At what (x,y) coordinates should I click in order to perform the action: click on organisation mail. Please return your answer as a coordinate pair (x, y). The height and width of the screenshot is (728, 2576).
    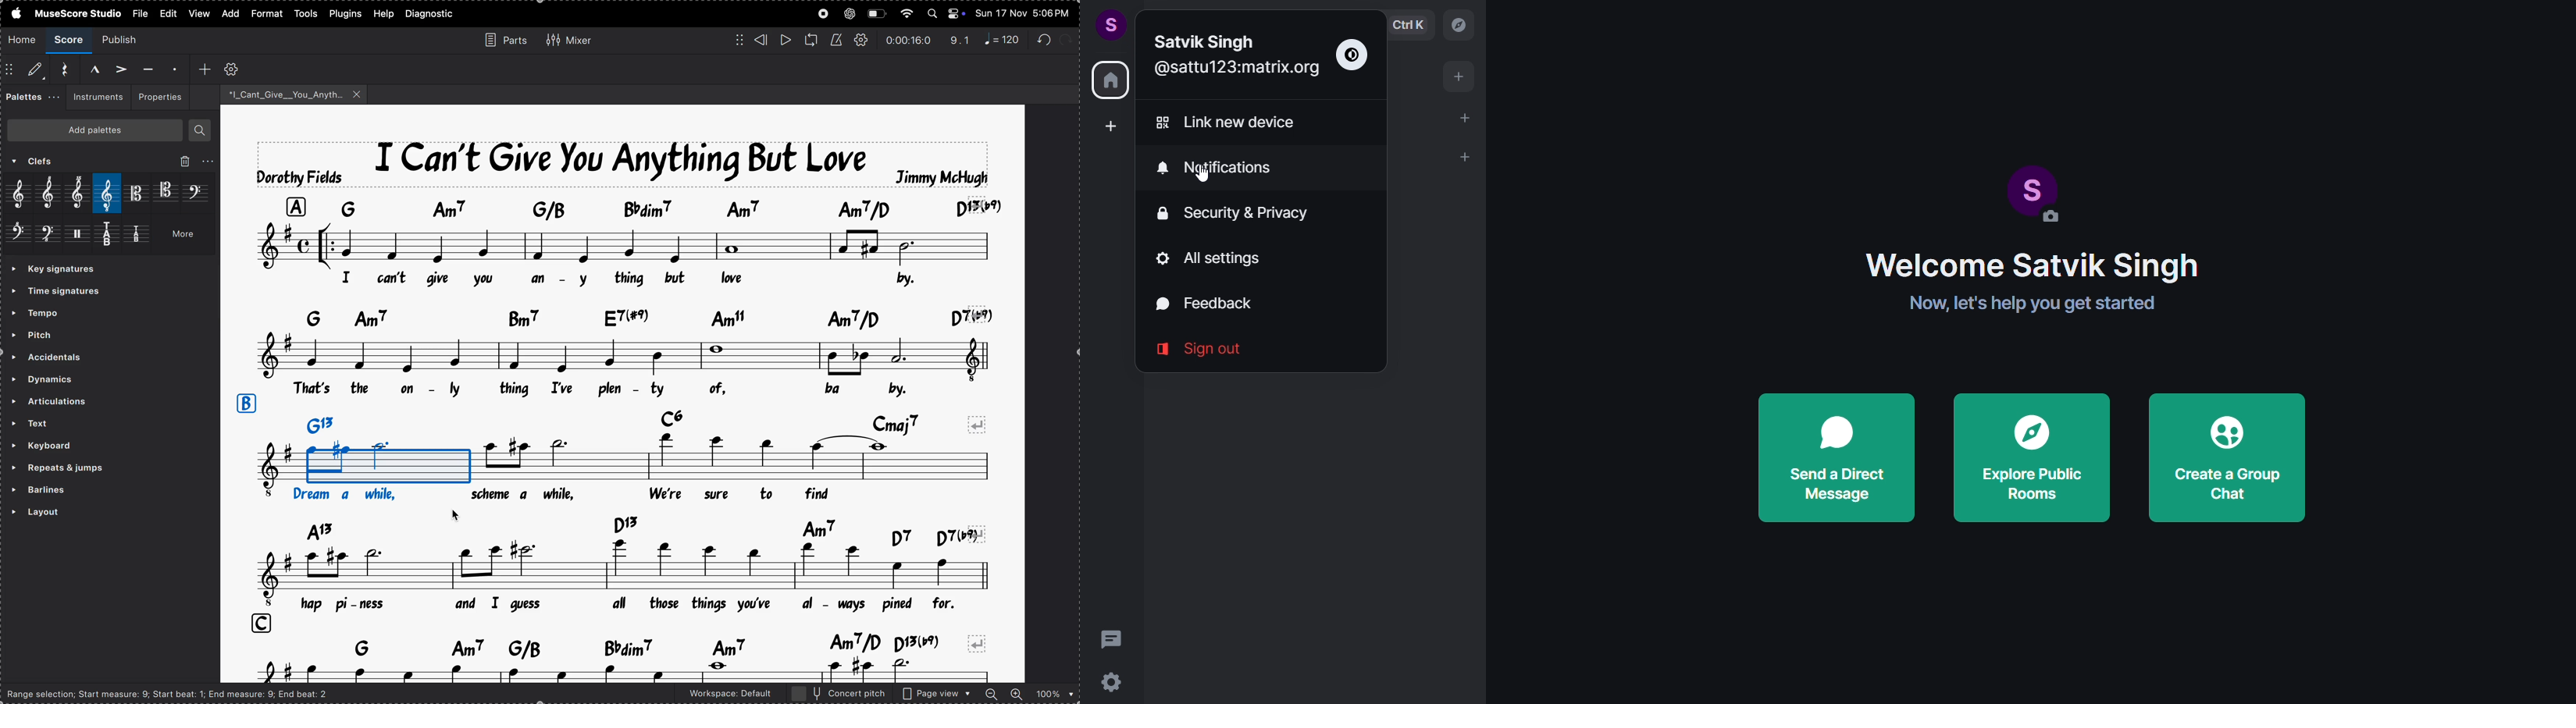
    Looking at the image, I should click on (1238, 71).